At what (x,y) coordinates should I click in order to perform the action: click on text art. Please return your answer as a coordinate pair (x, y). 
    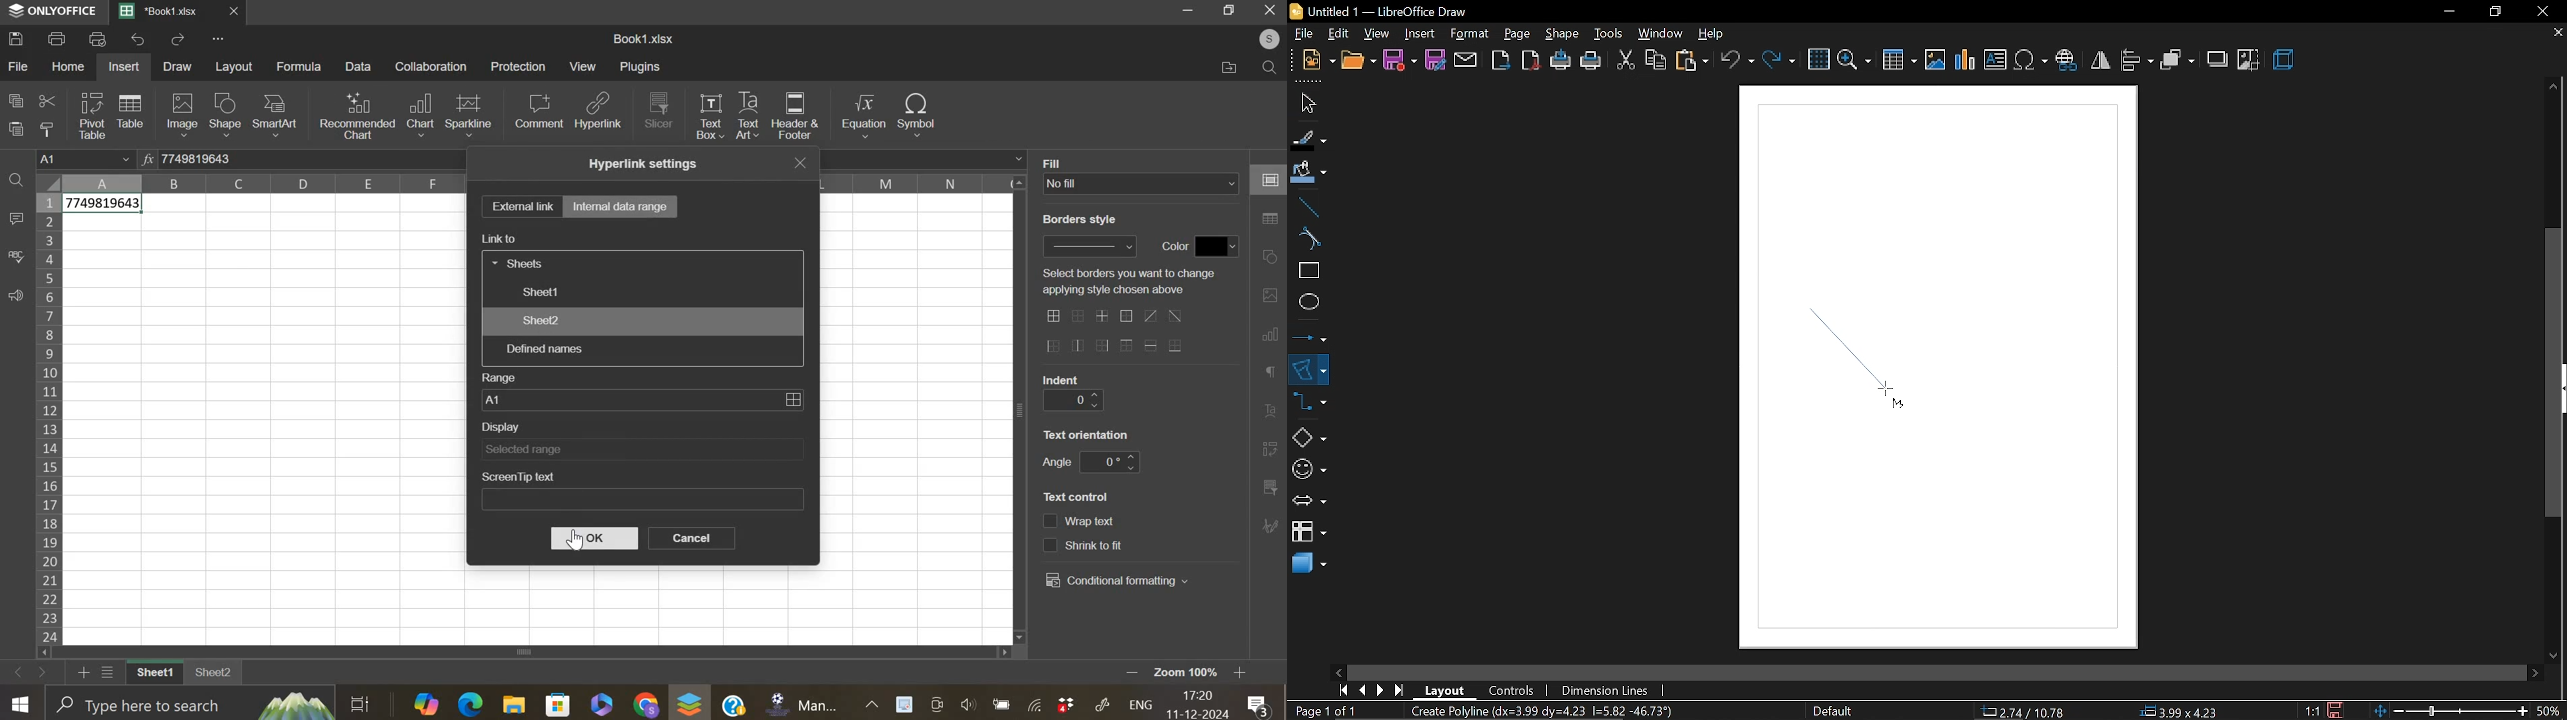
    Looking at the image, I should click on (748, 116).